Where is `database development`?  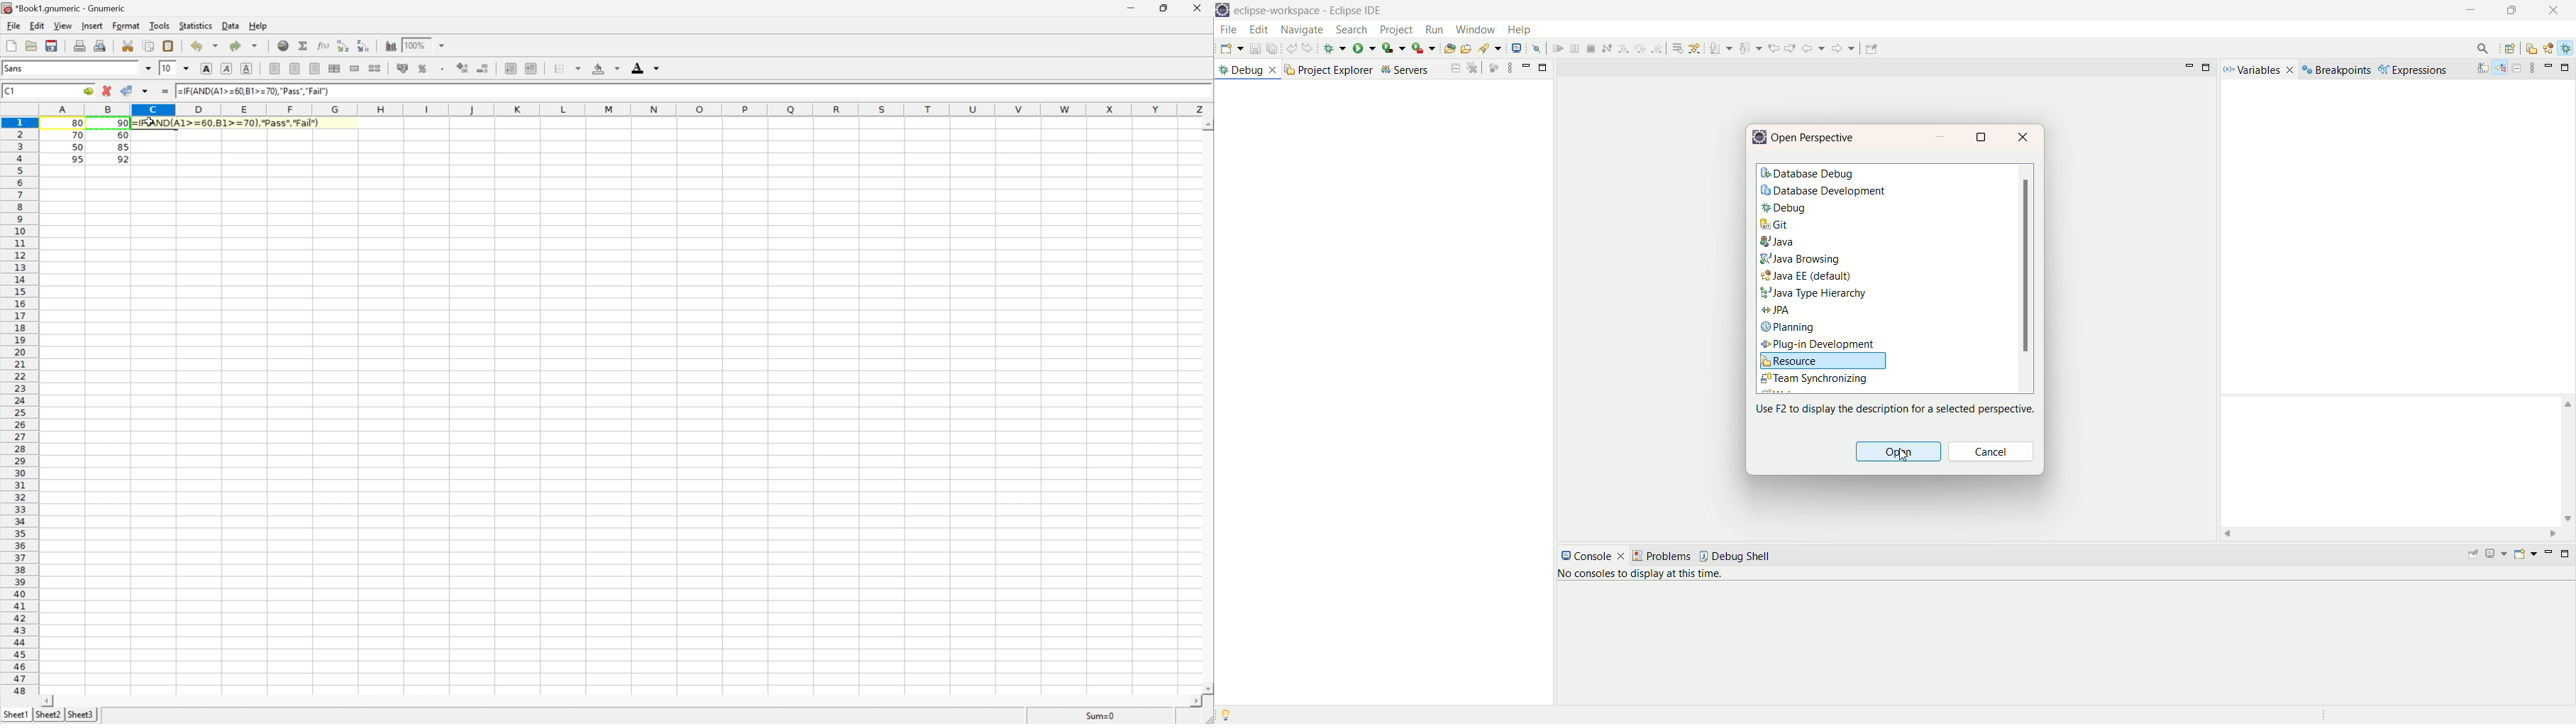 database development is located at coordinates (1828, 193).